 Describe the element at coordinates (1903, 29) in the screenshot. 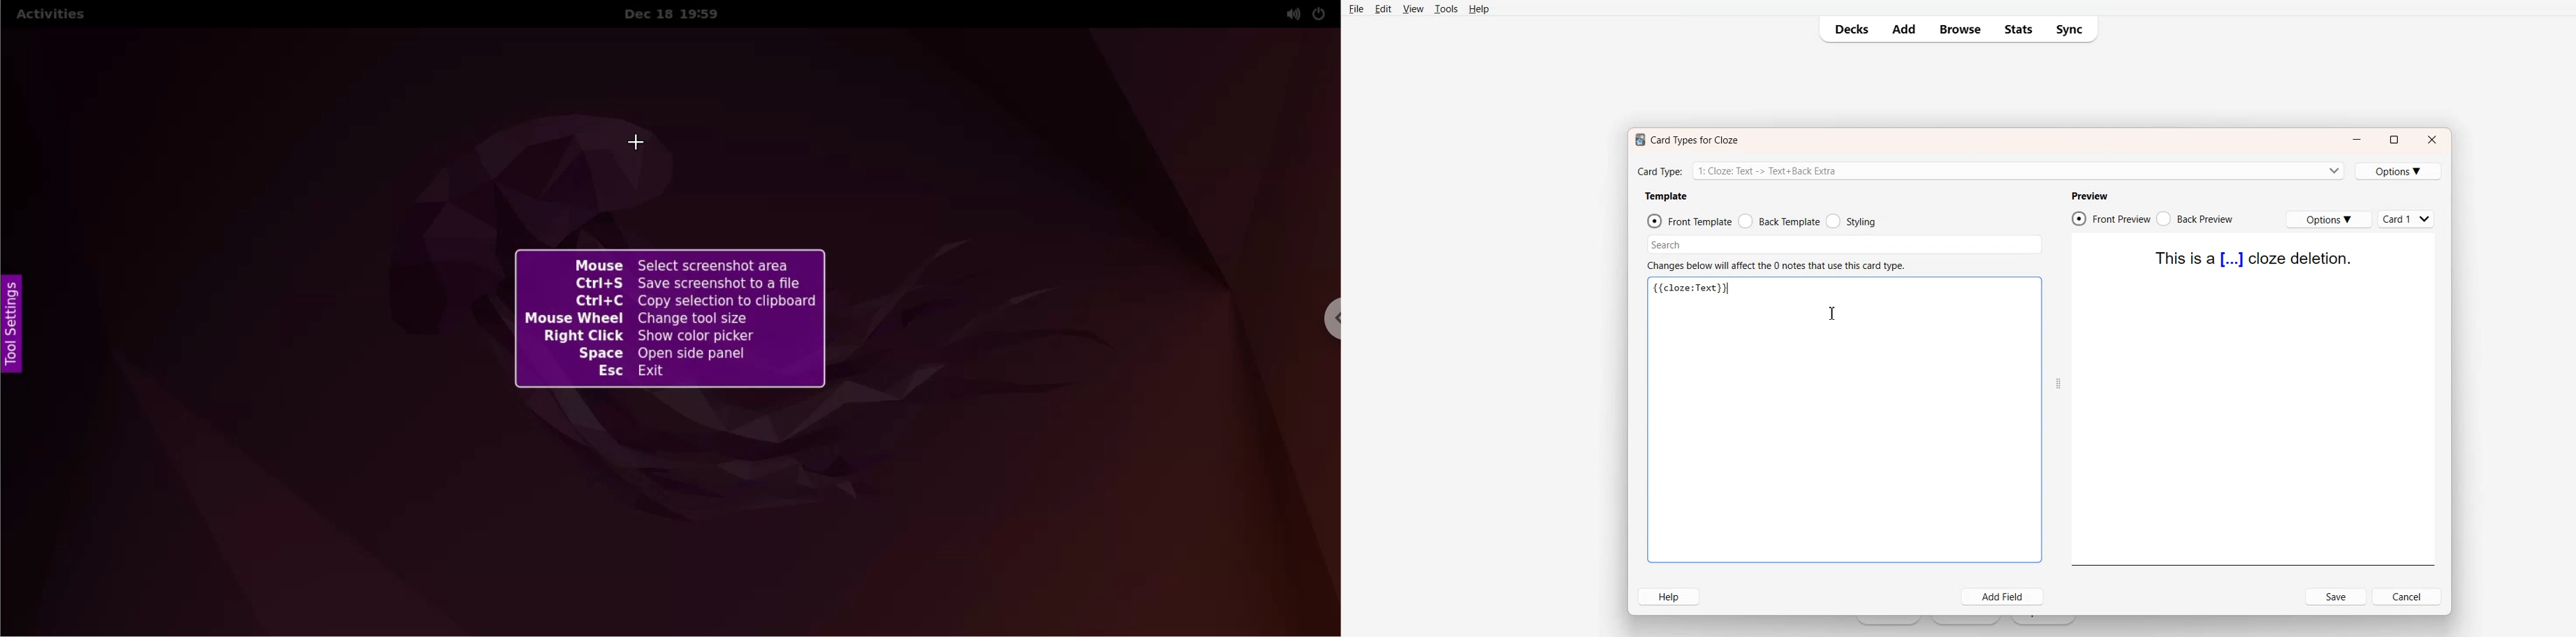

I see `Add` at that location.